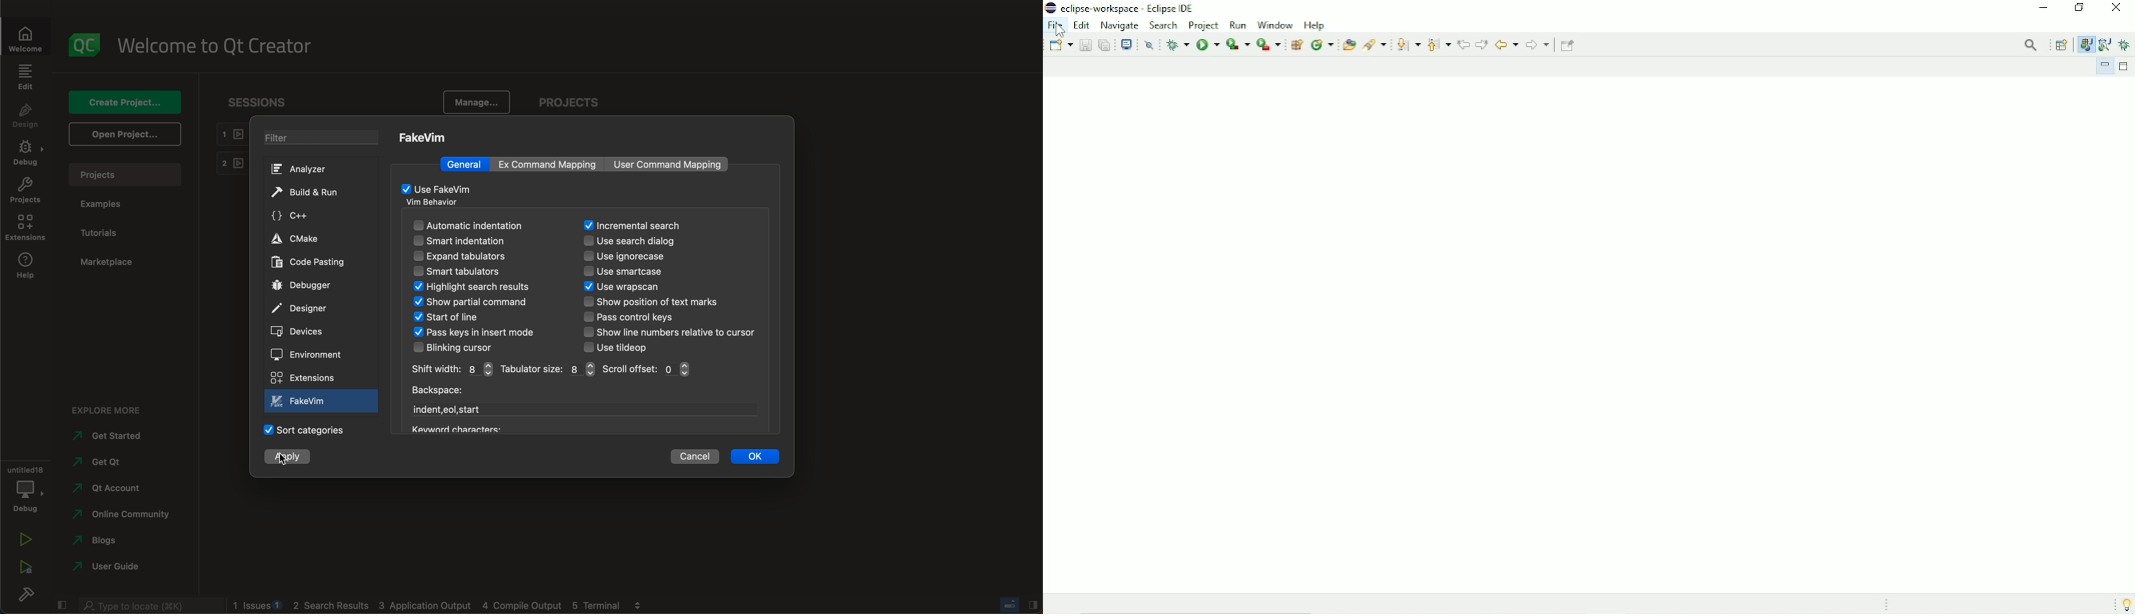 The width and height of the screenshot is (2156, 616). I want to click on File, so click(1055, 25).